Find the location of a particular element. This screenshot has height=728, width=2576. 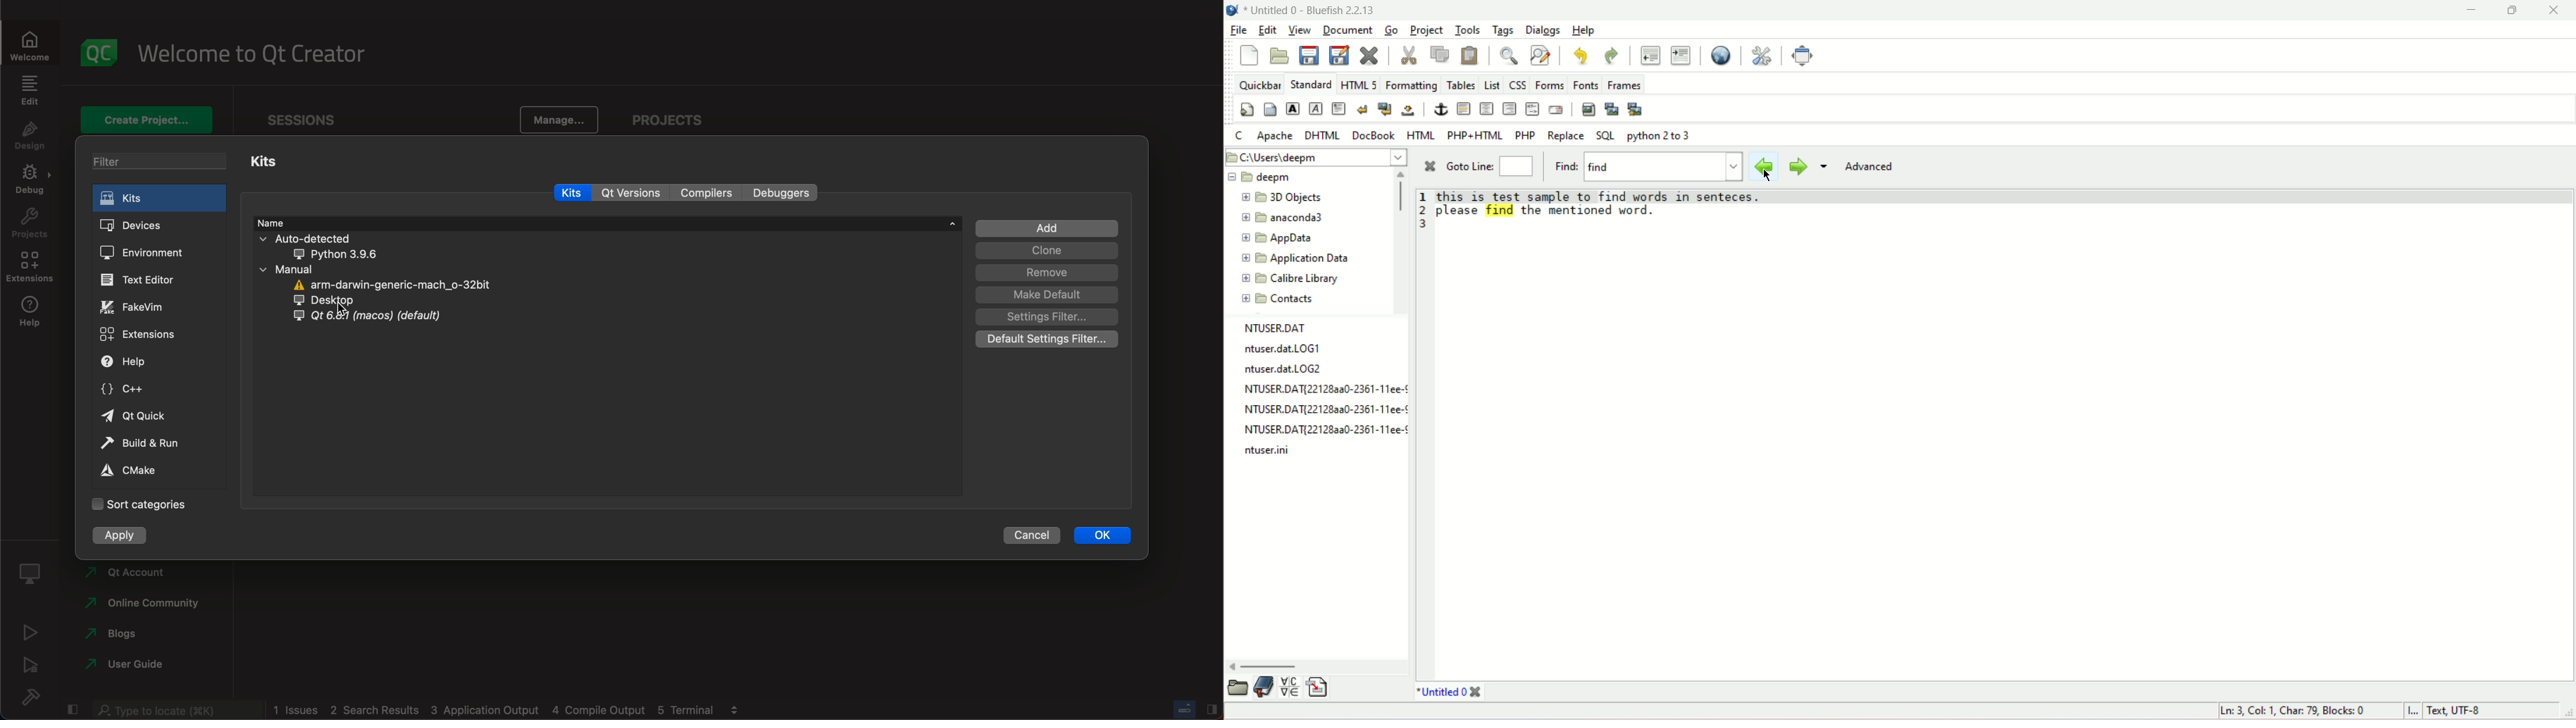

show find bar is located at coordinates (1509, 54).